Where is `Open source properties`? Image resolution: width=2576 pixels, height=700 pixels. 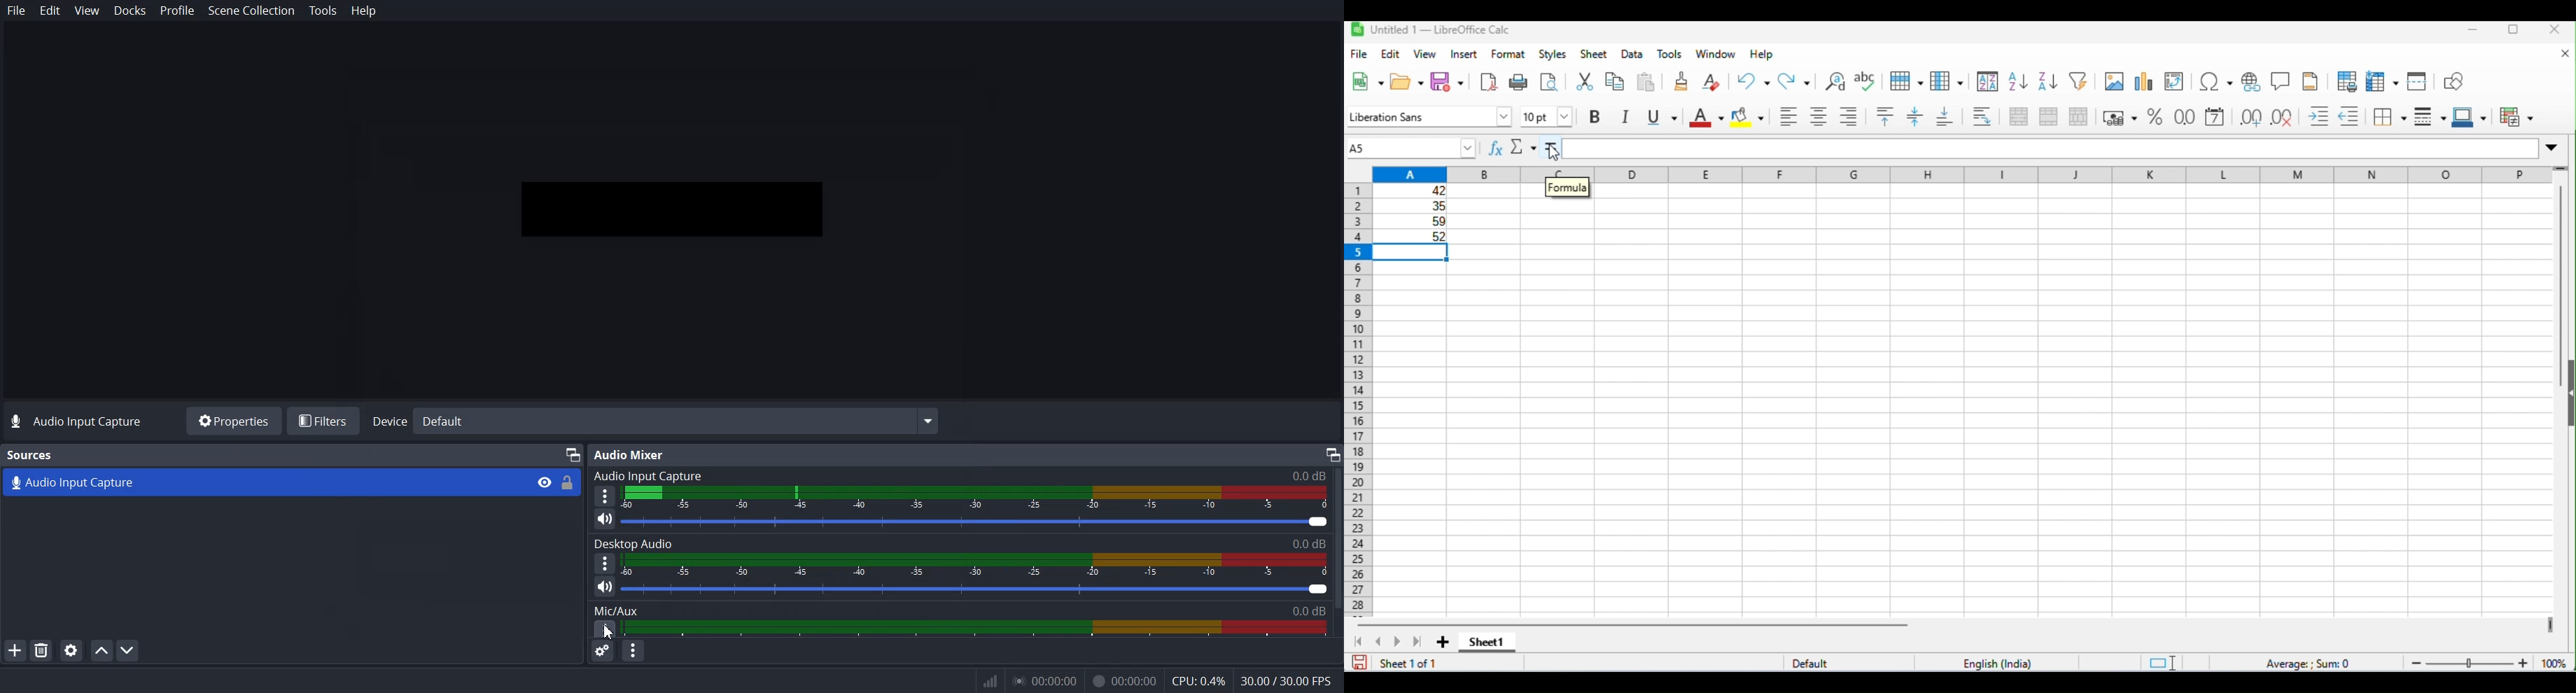
Open source properties is located at coordinates (70, 650).